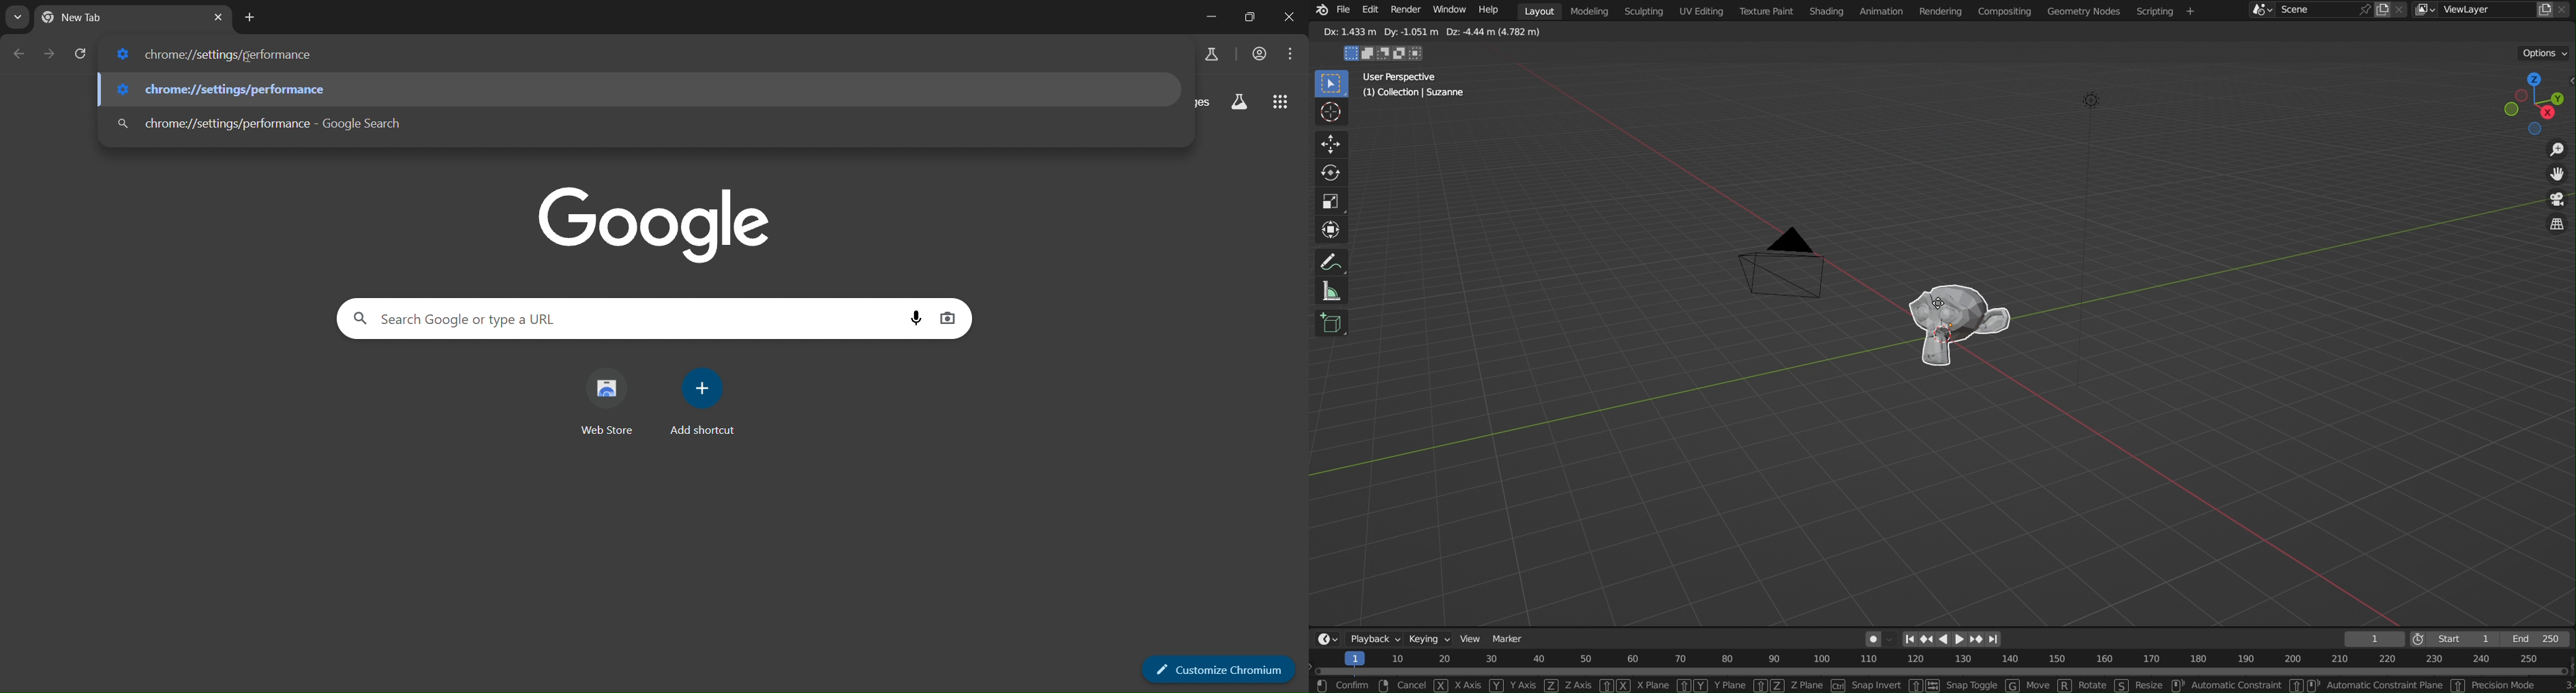  What do you see at coordinates (1691, 685) in the screenshot?
I see `shift and Y` at bounding box center [1691, 685].